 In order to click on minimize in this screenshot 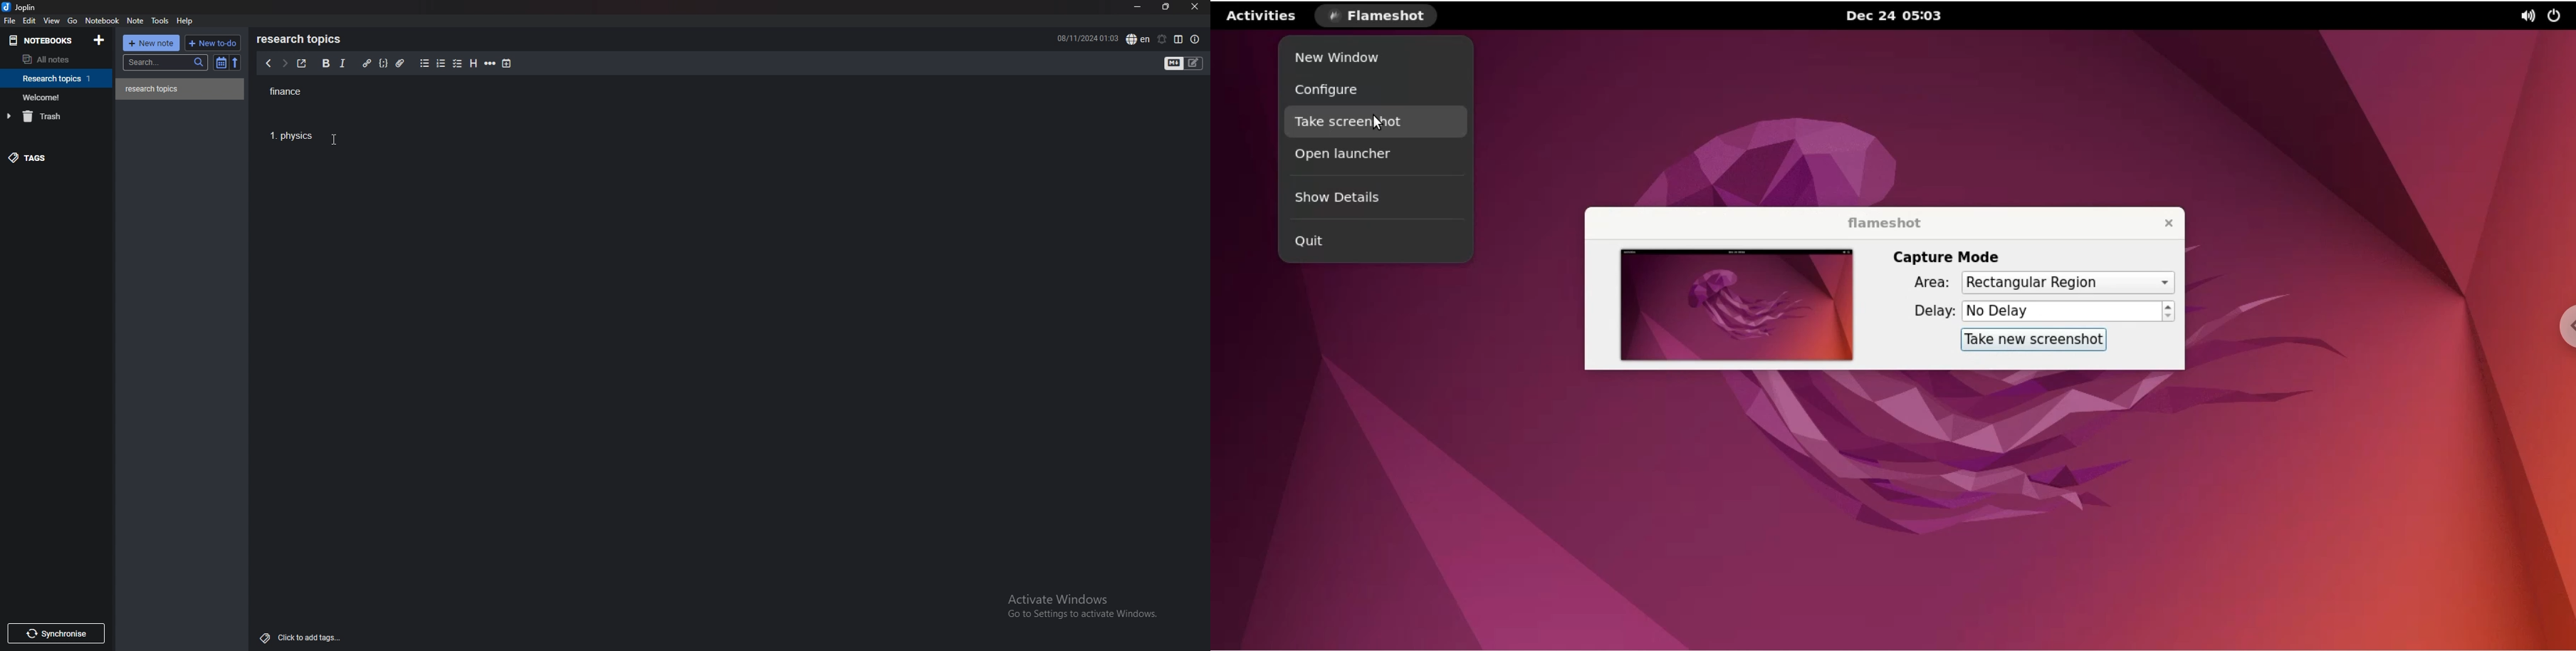, I will do `click(1137, 8)`.